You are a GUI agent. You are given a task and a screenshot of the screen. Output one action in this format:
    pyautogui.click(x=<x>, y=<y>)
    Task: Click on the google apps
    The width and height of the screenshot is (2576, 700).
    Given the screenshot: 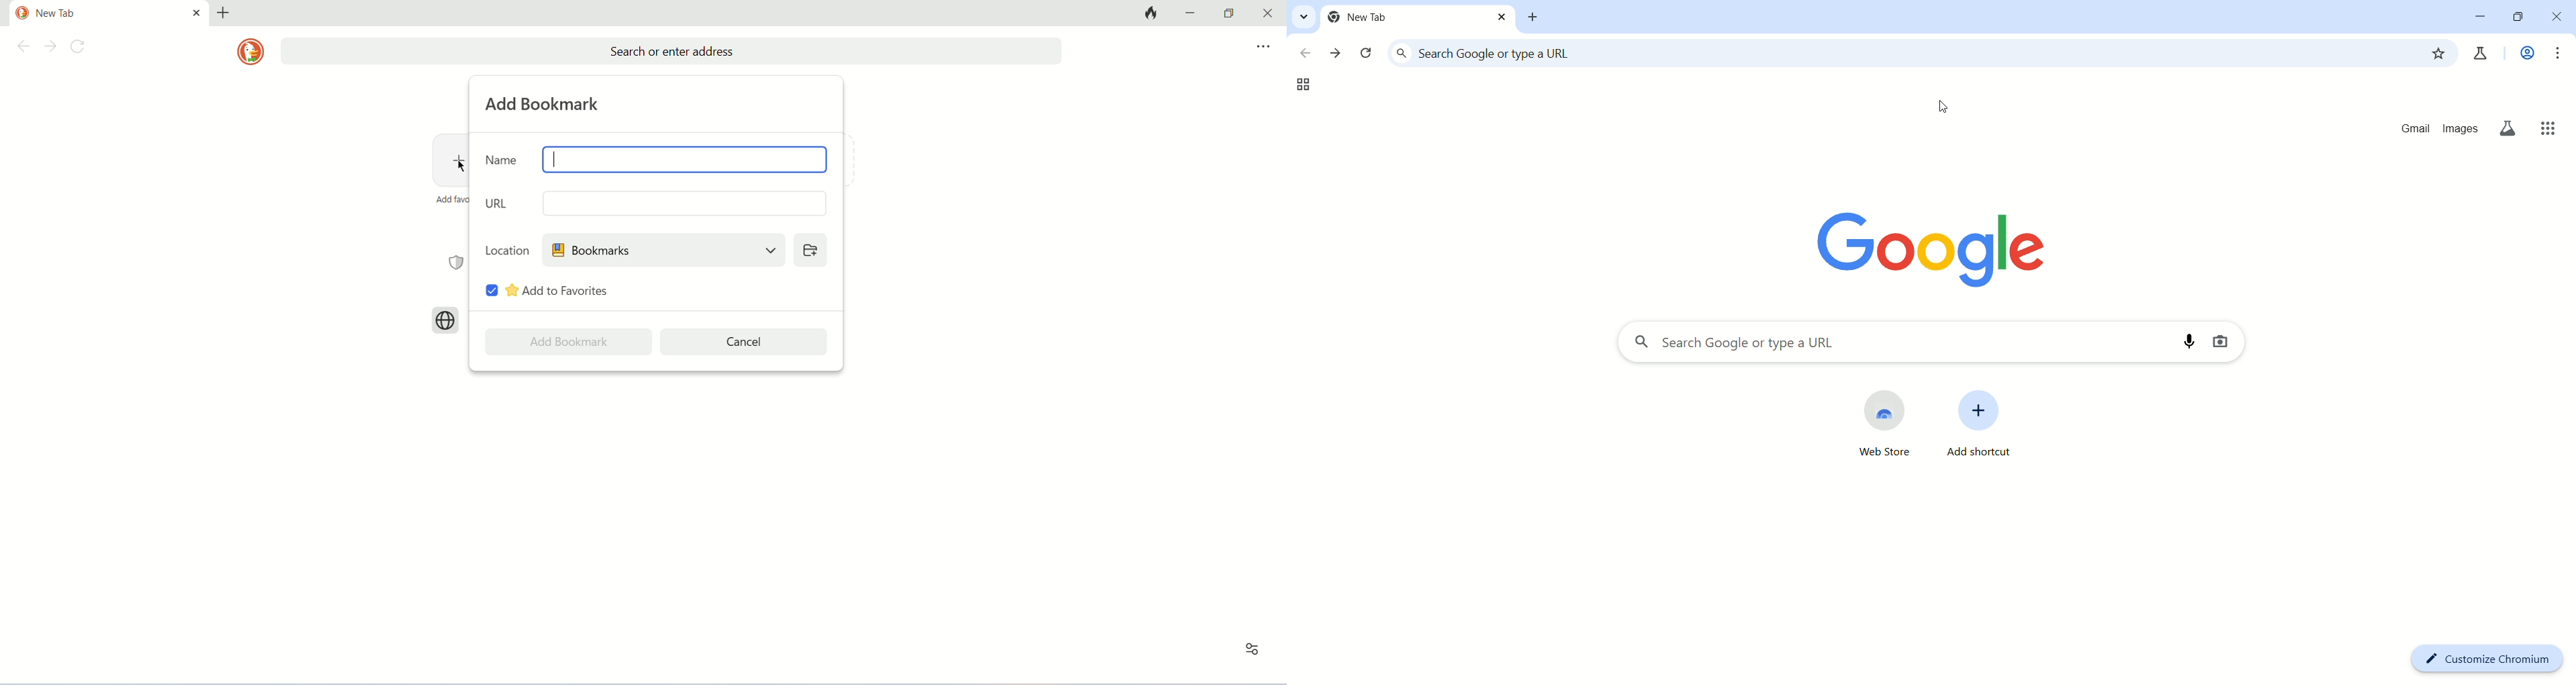 What is the action you would take?
    pyautogui.click(x=2549, y=129)
    